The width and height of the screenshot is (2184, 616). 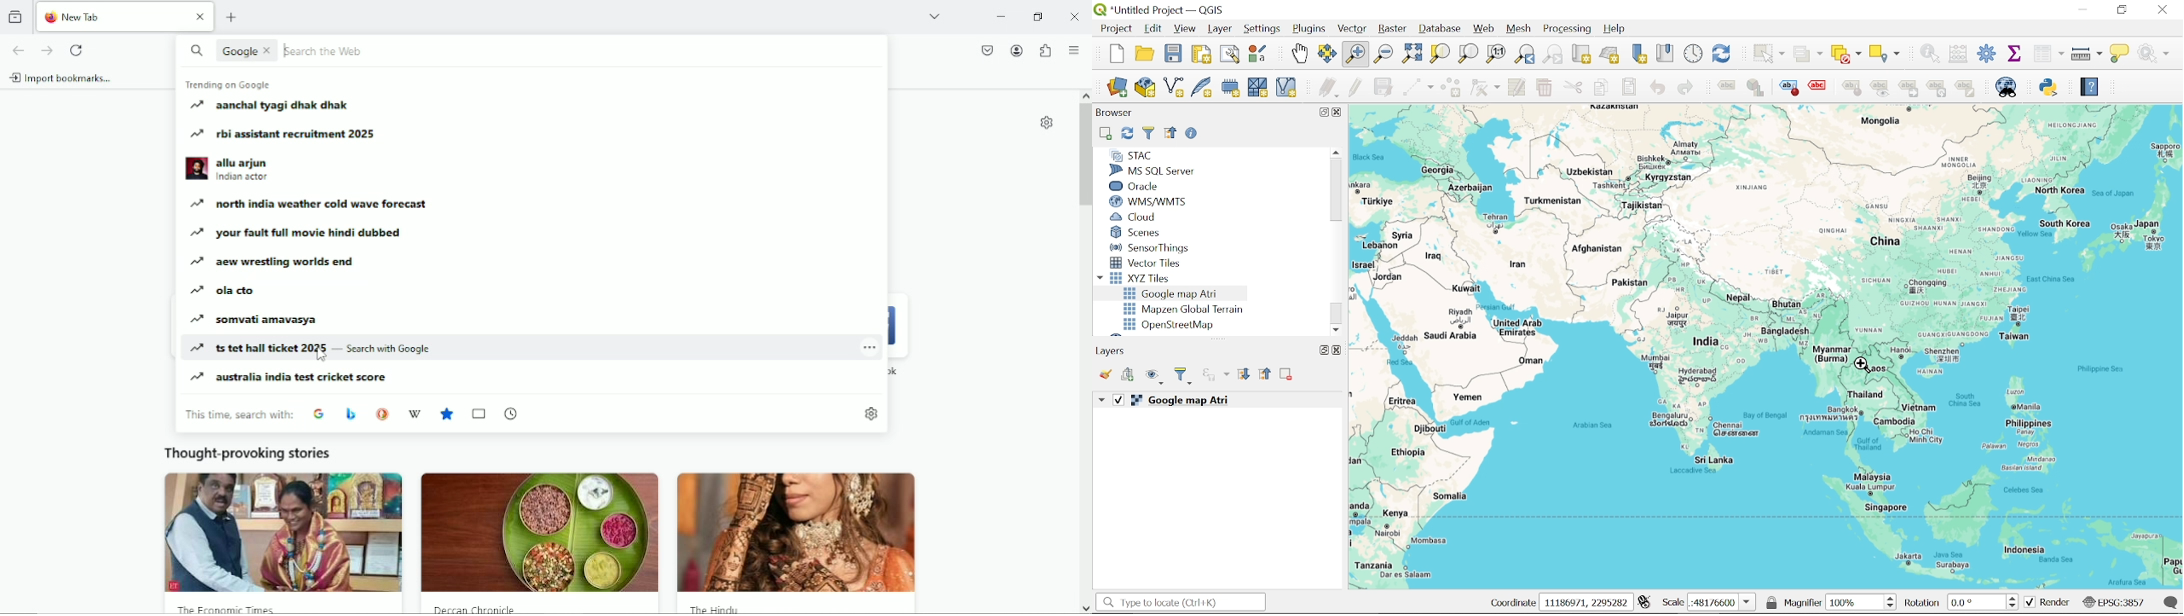 What do you see at coordinates (1356, 88) in the screenshot?
I see `Toggle editing` at bounding box center [1356, 88].